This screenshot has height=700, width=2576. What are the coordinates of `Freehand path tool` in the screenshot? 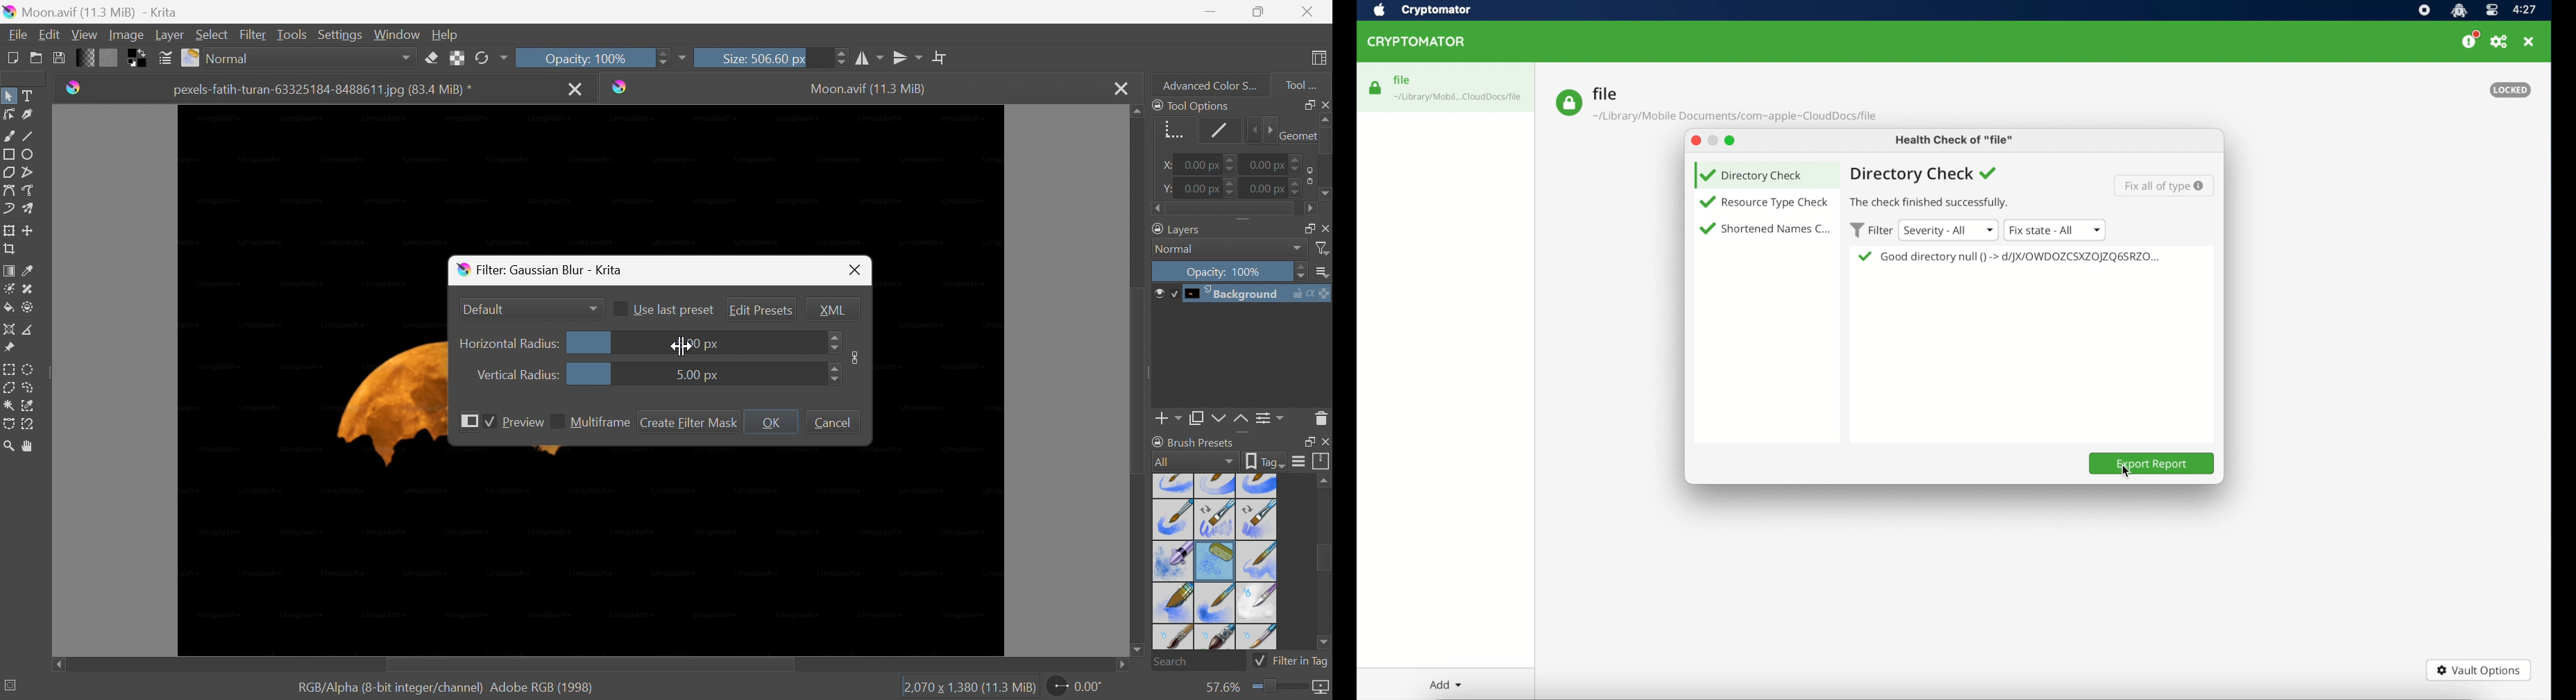 It's located at (28, 190).